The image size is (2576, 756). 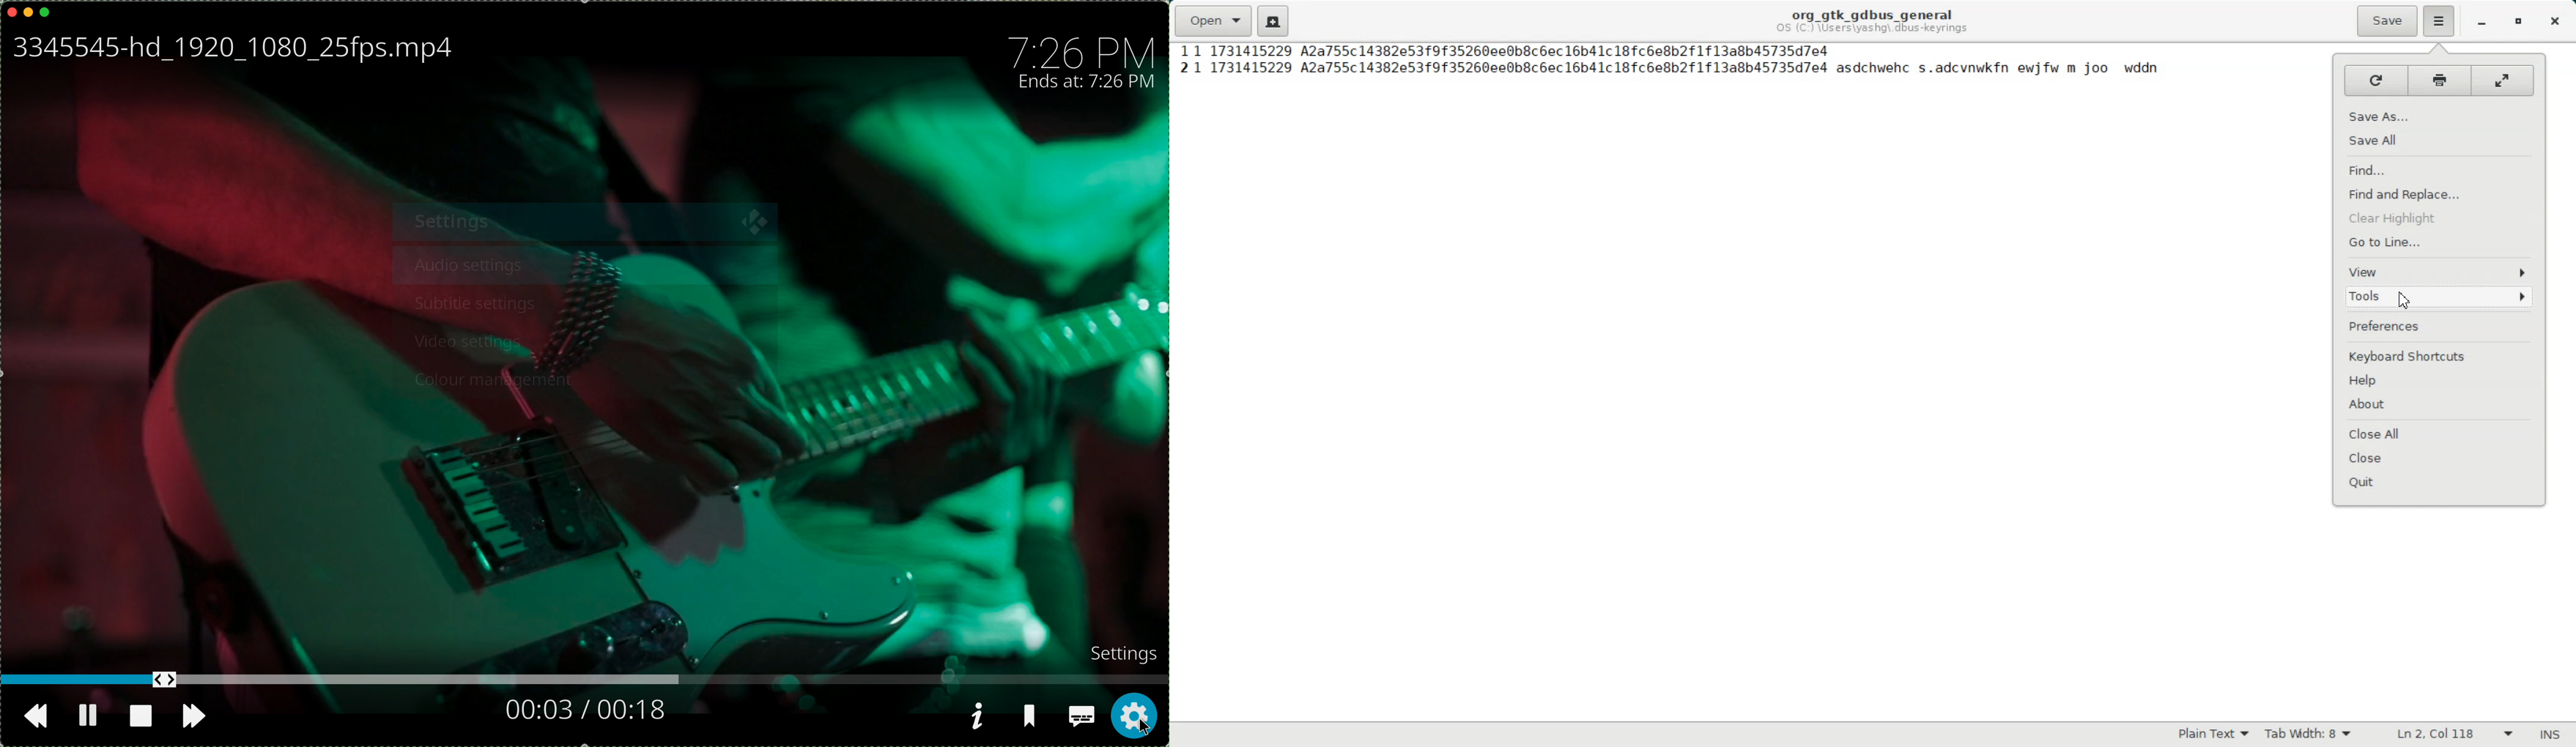 I want to click on close, so click(x=12, y=10).